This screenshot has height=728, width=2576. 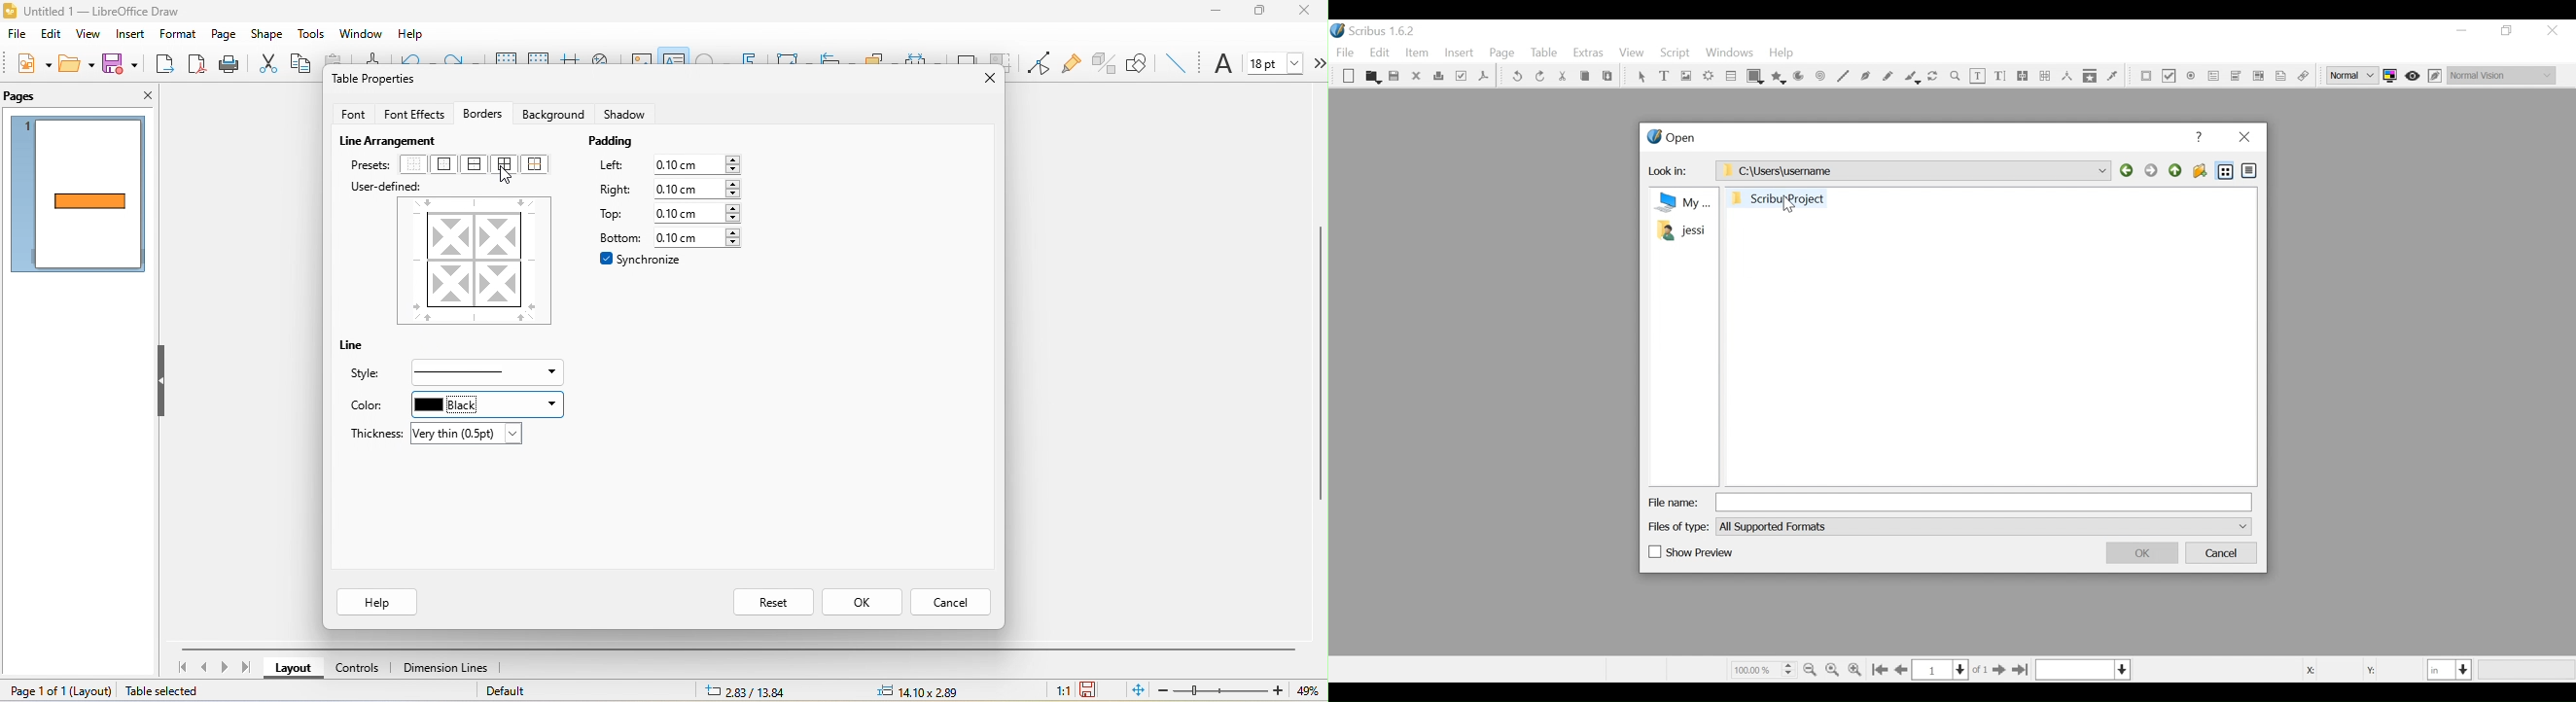 What do you see at coordinates (414, 111) in the screenshot?
I see `font effects` at bounding box center [414, 111].